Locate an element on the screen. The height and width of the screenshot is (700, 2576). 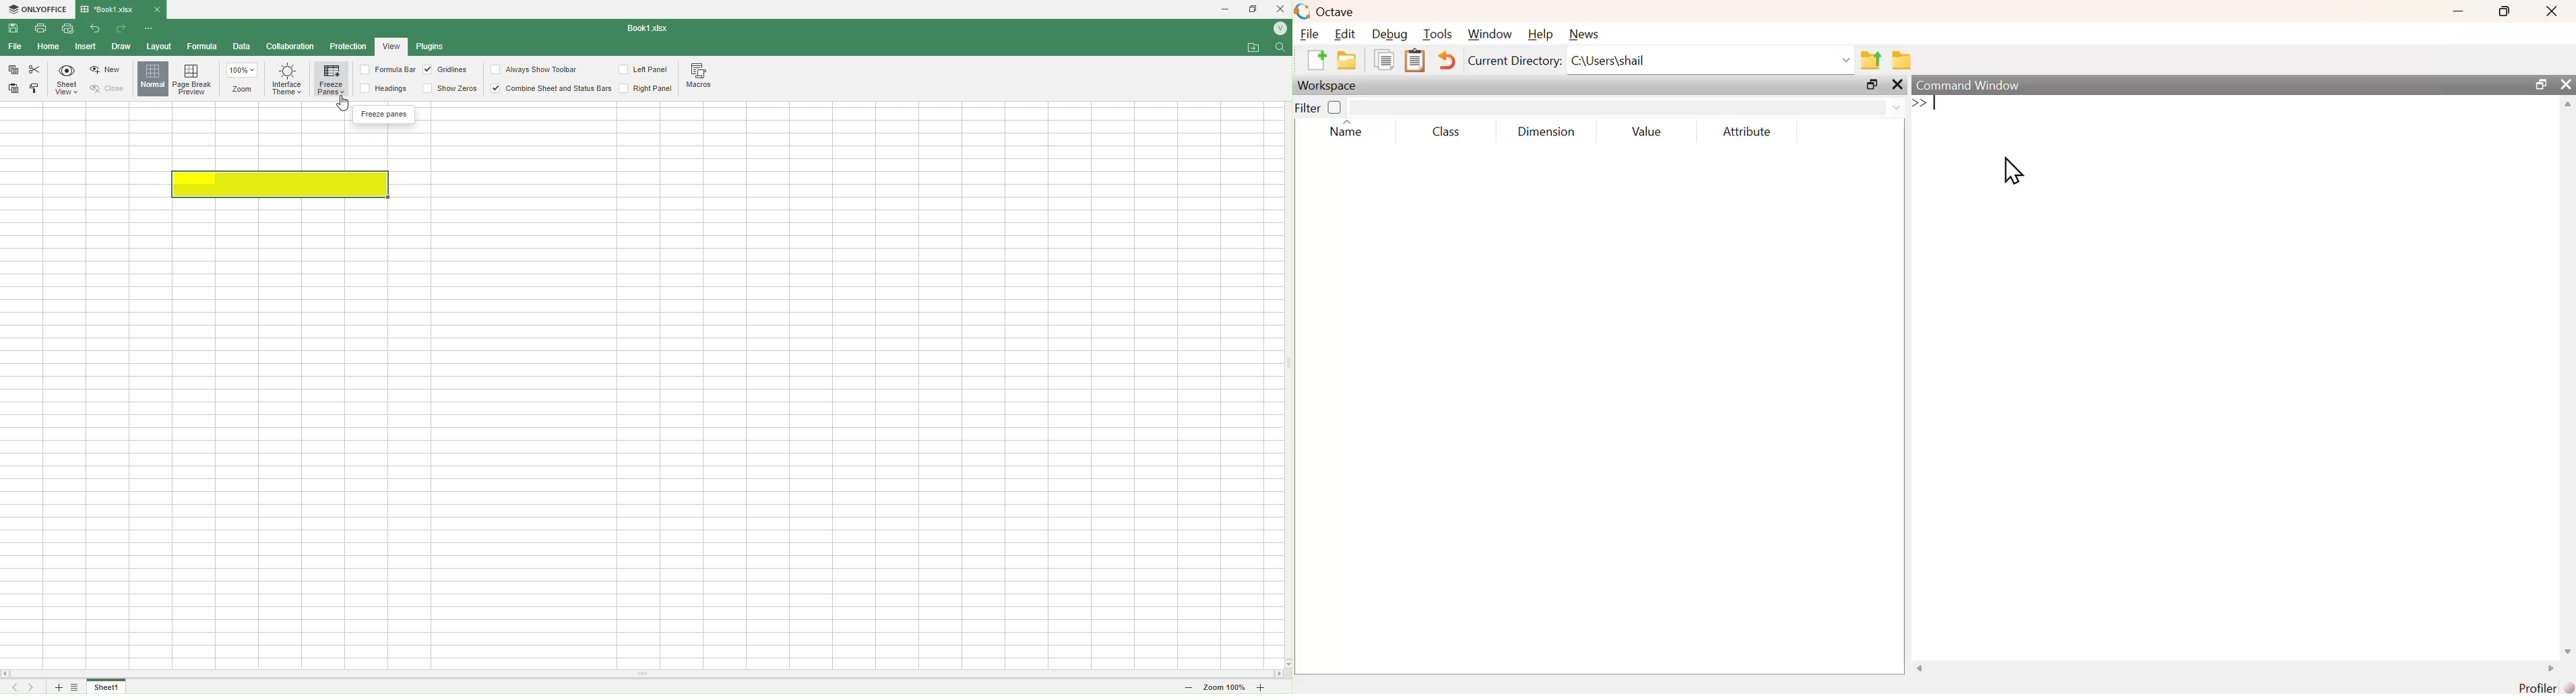
Cells is located at coordinates (635, 400).